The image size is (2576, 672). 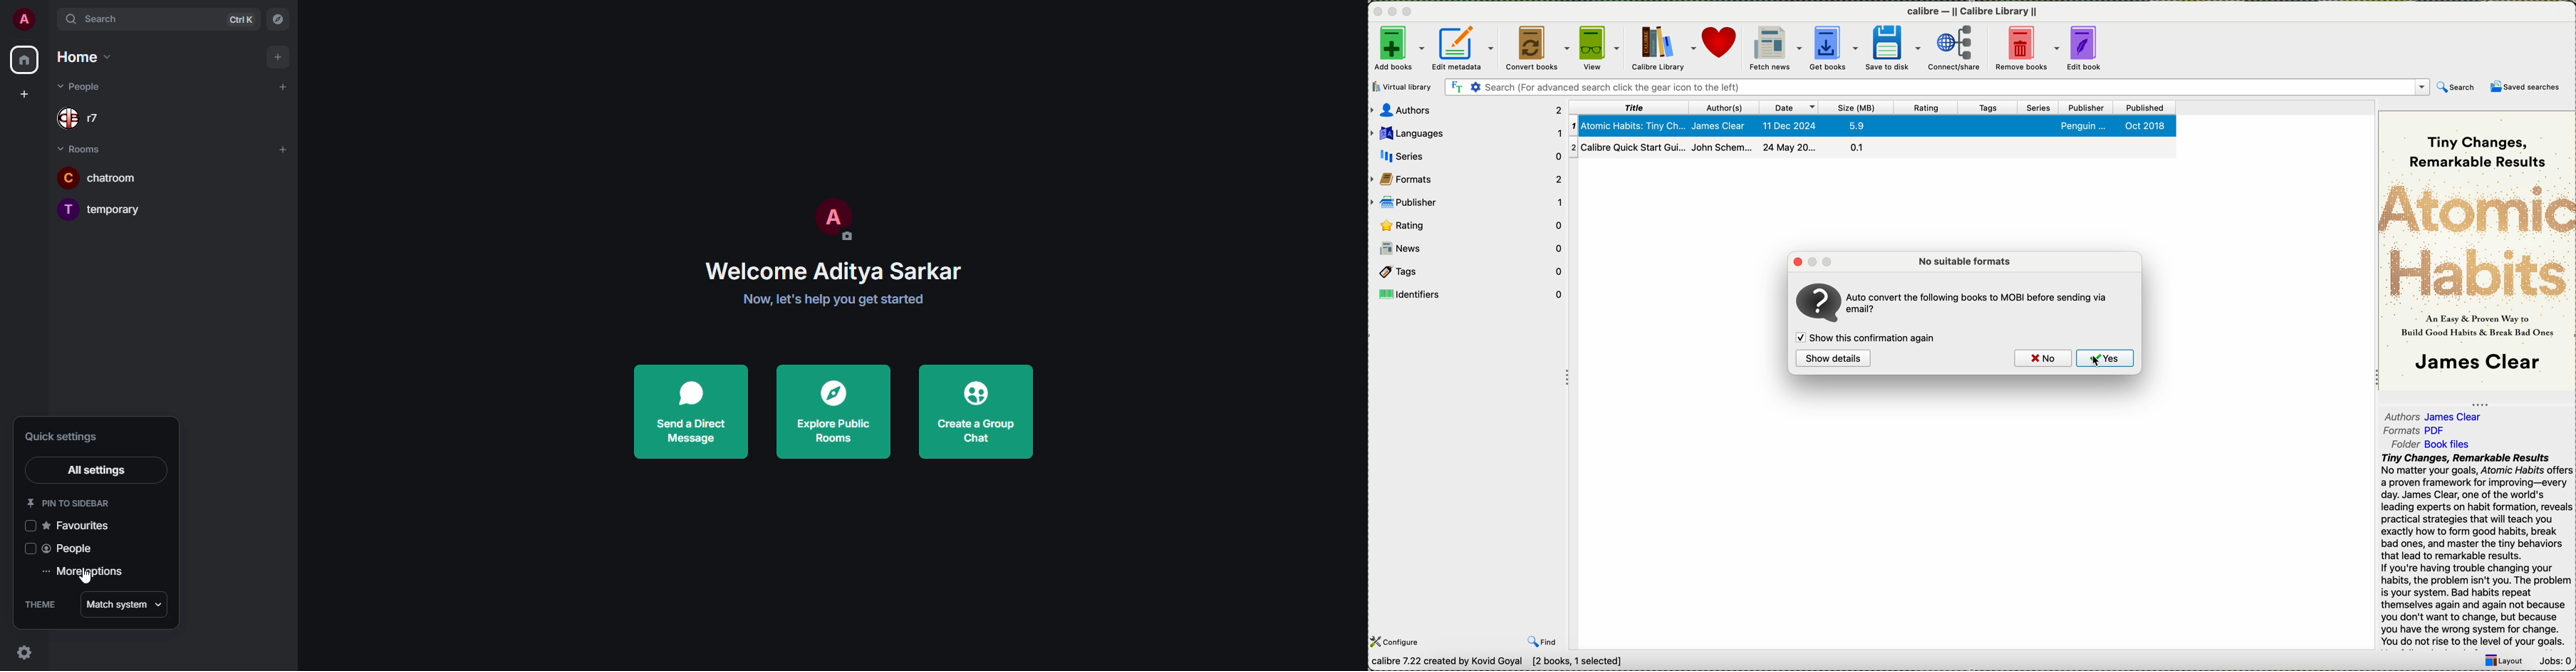 What do you see at coordinates (1874, 125) in the screenshot?
I see `first book selected` at bounding box center [1874, 125].